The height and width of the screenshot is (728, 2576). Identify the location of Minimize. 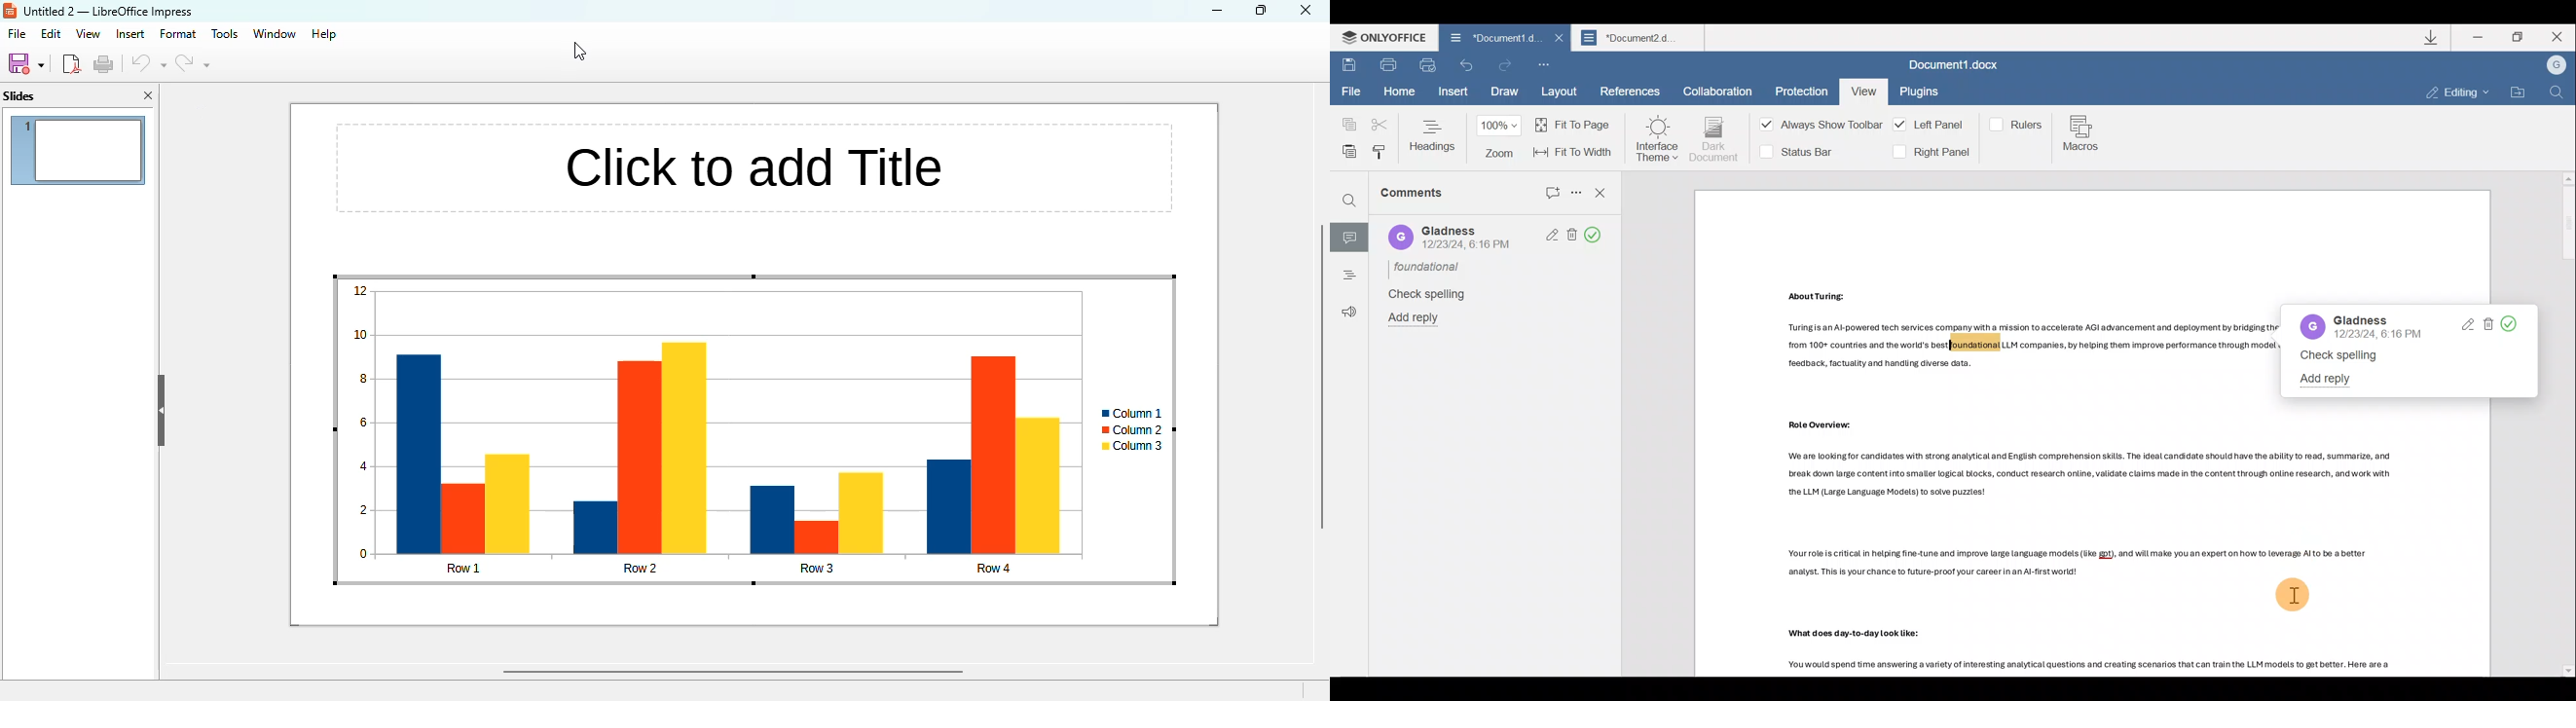
(2479, 36).